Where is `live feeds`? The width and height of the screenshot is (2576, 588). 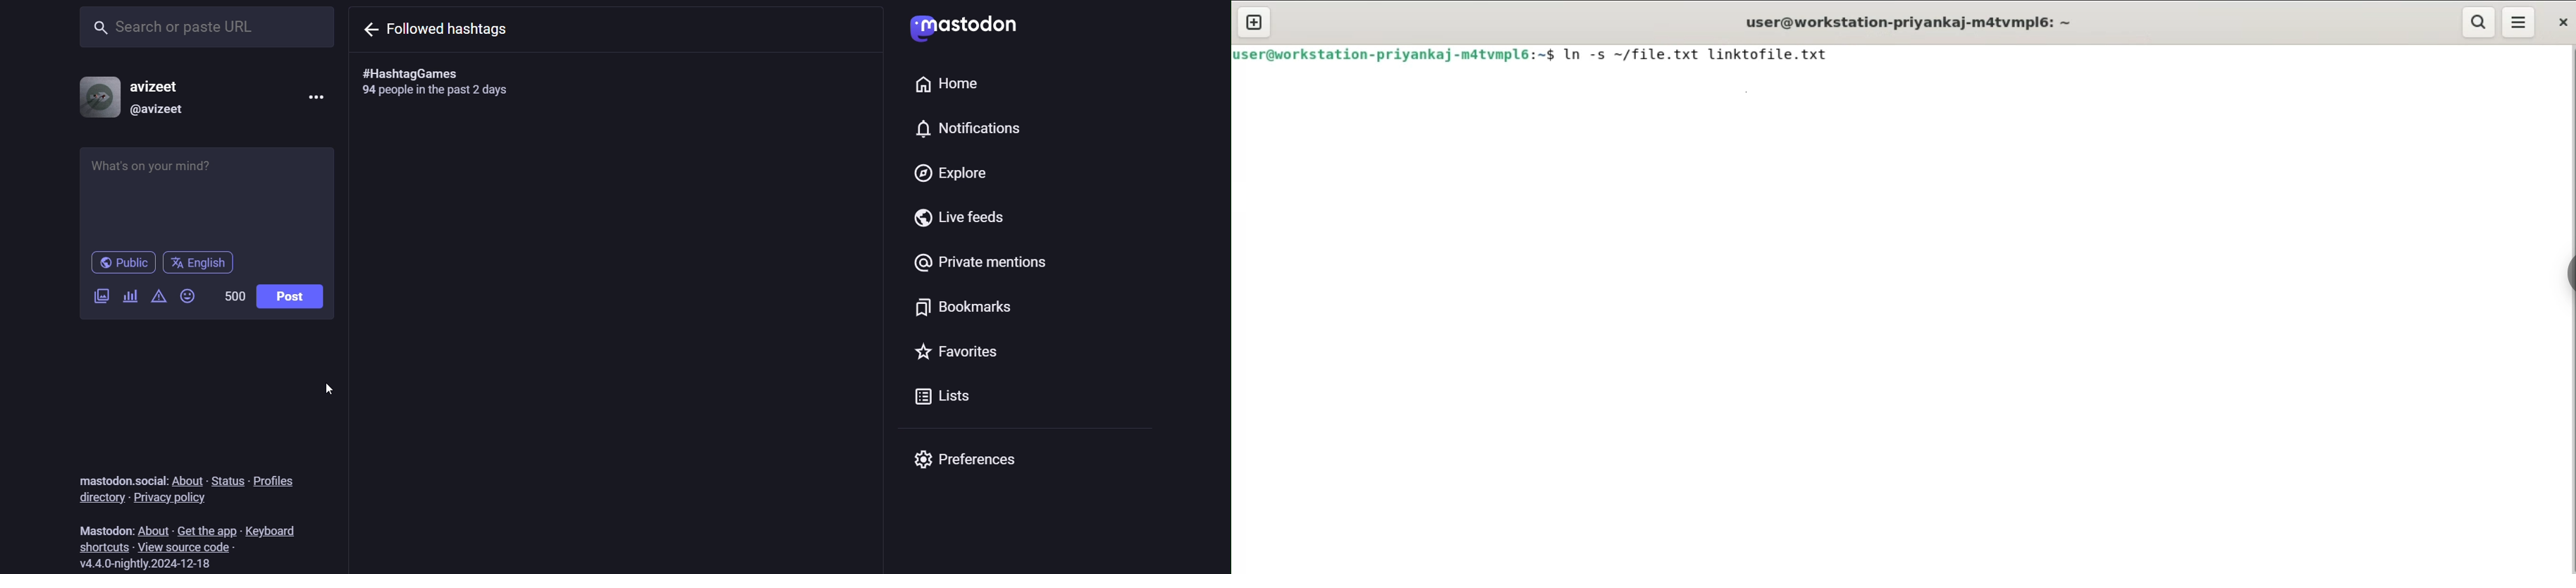
live feeds is located at coordinates (962, 219).